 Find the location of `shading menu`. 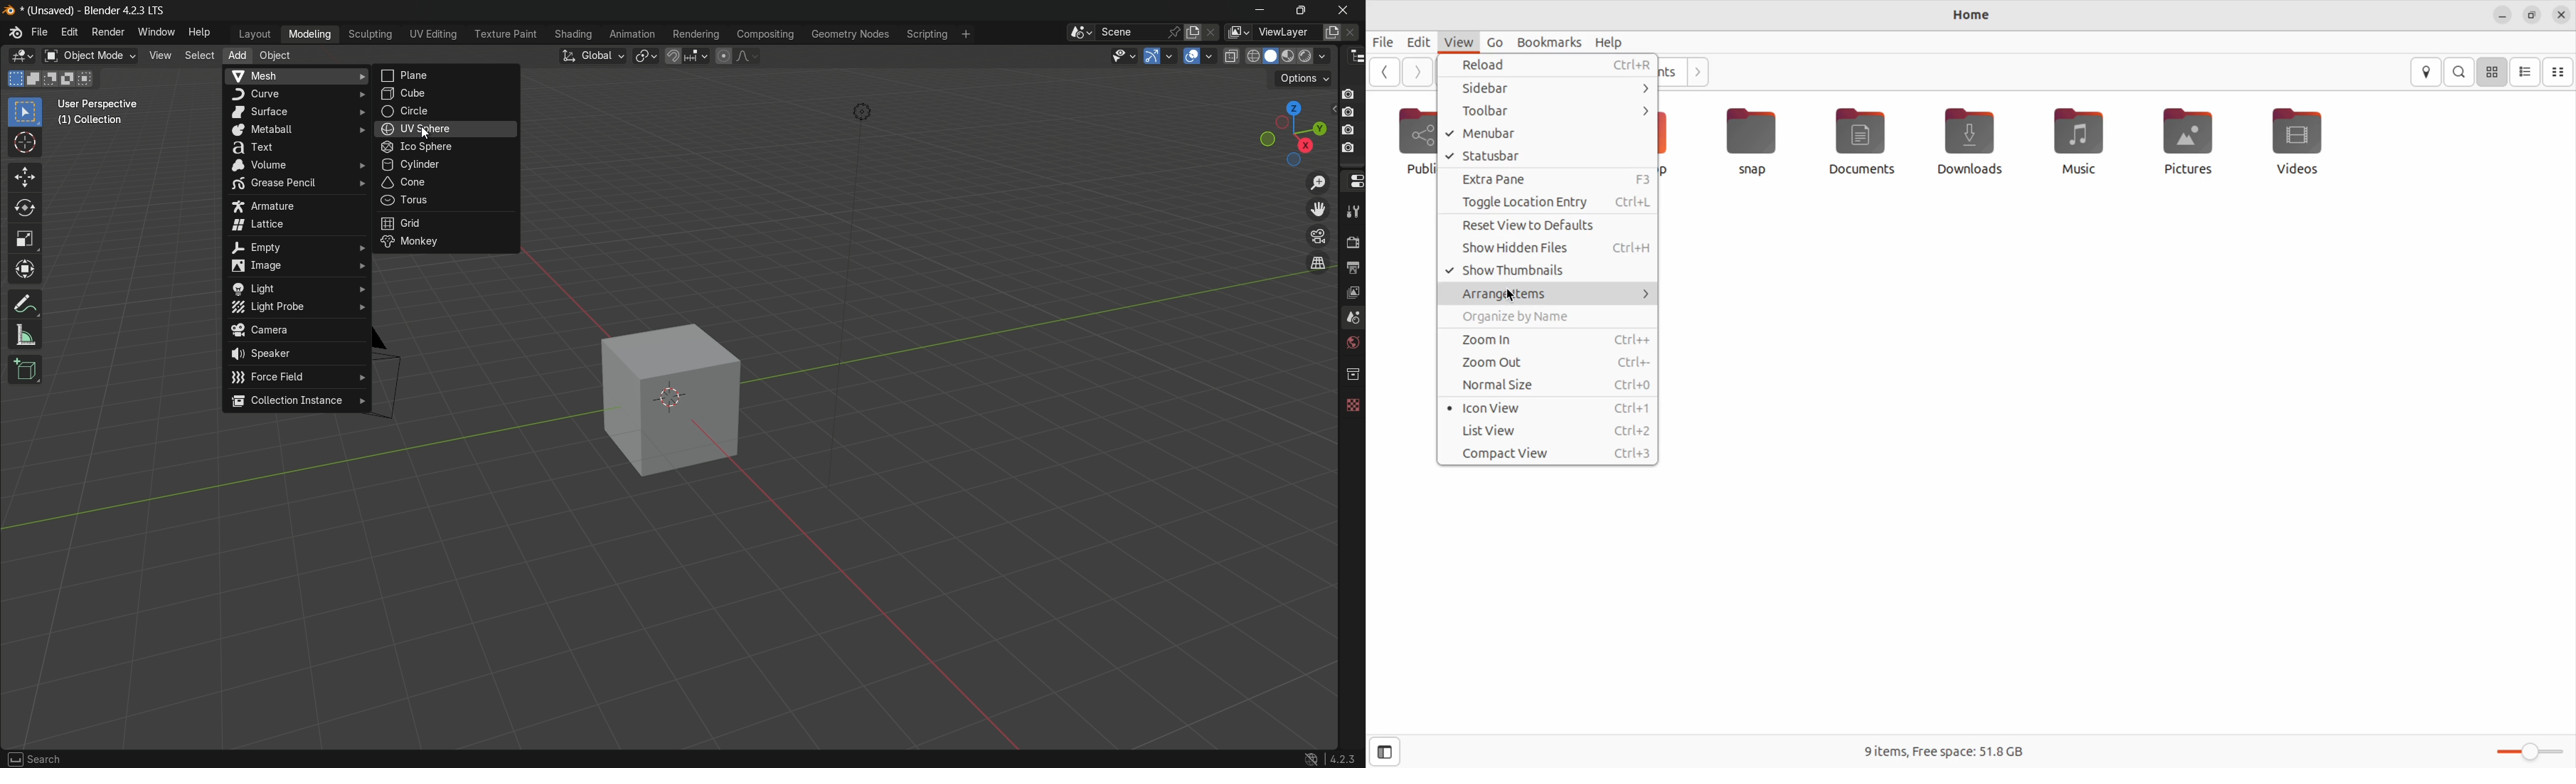

shading menu is located at coordinates (573, 34).